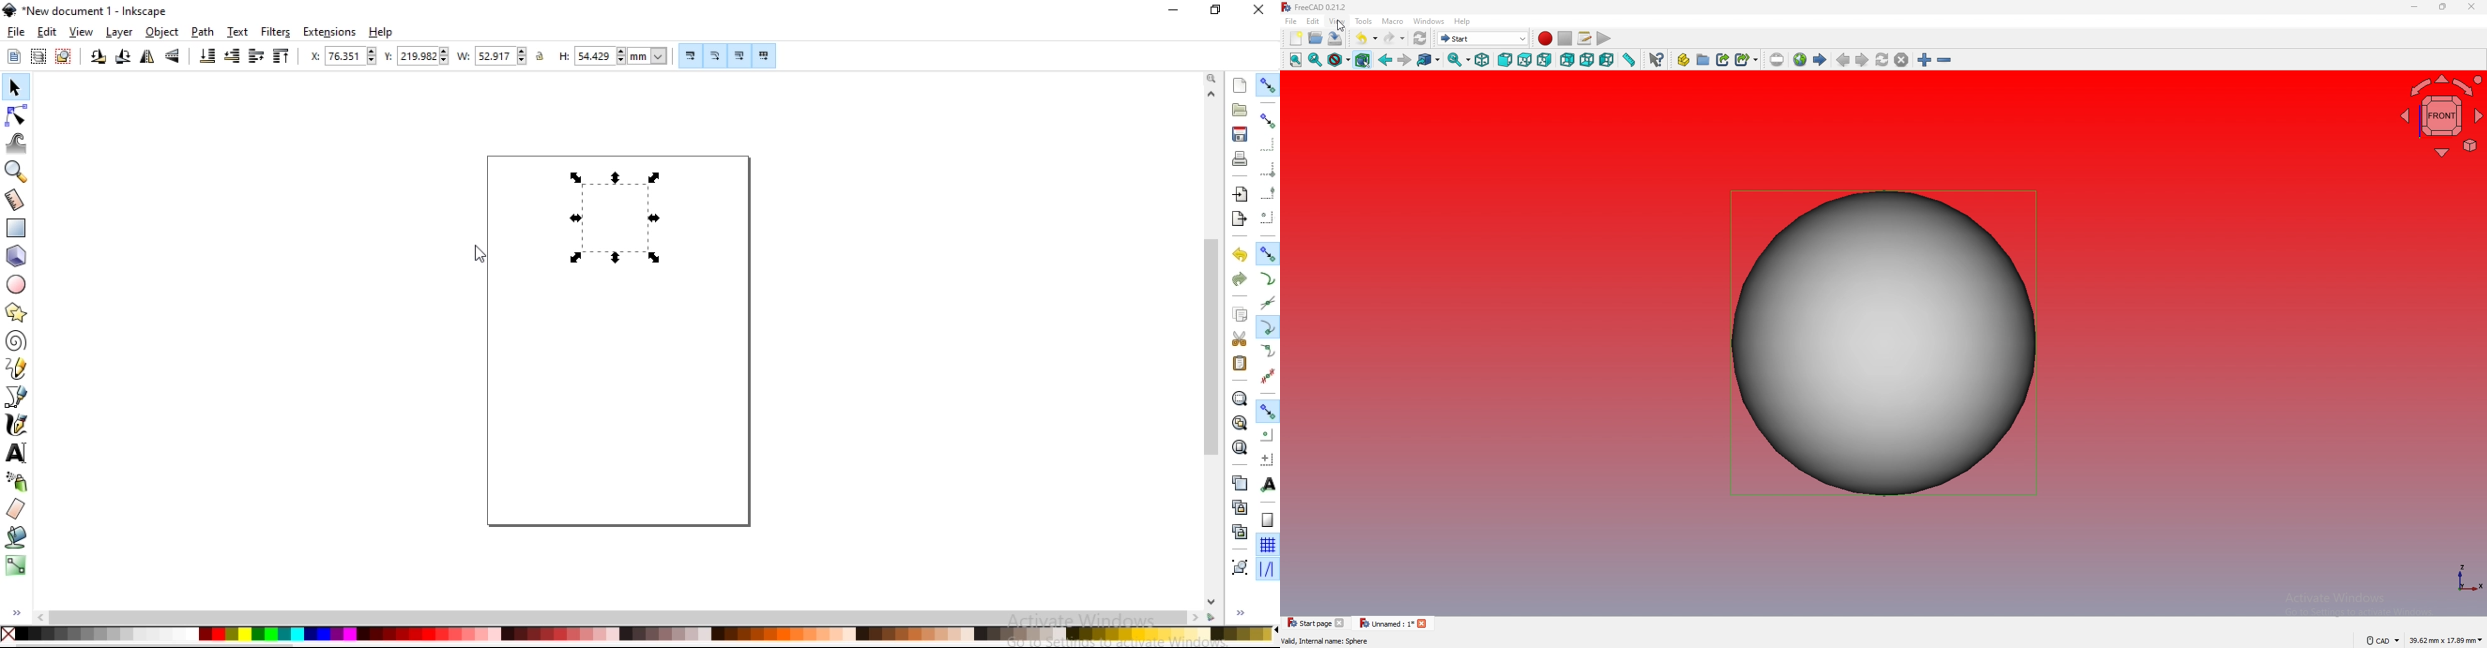 This screenshot has width=2492, height=672. Describe the element at coordinates (1339, 60) in the screenshot. I see `draw style` at that location.